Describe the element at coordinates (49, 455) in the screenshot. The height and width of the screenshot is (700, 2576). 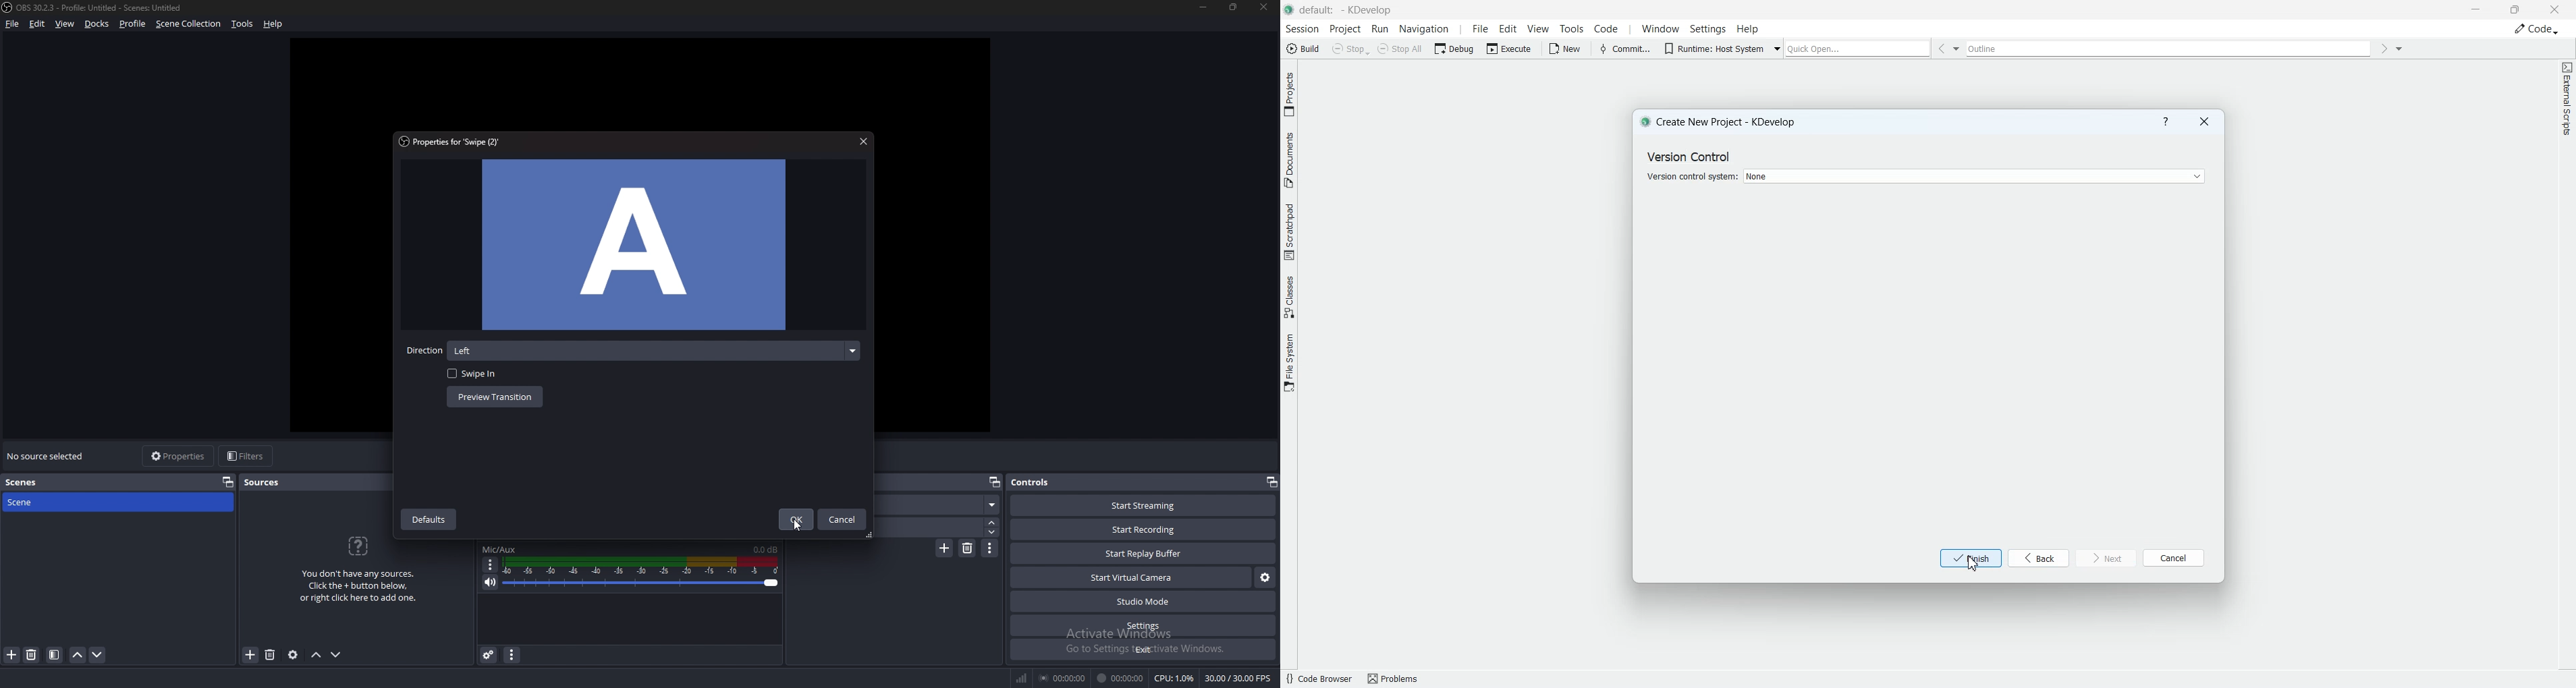
I see `no source selected` at that location.